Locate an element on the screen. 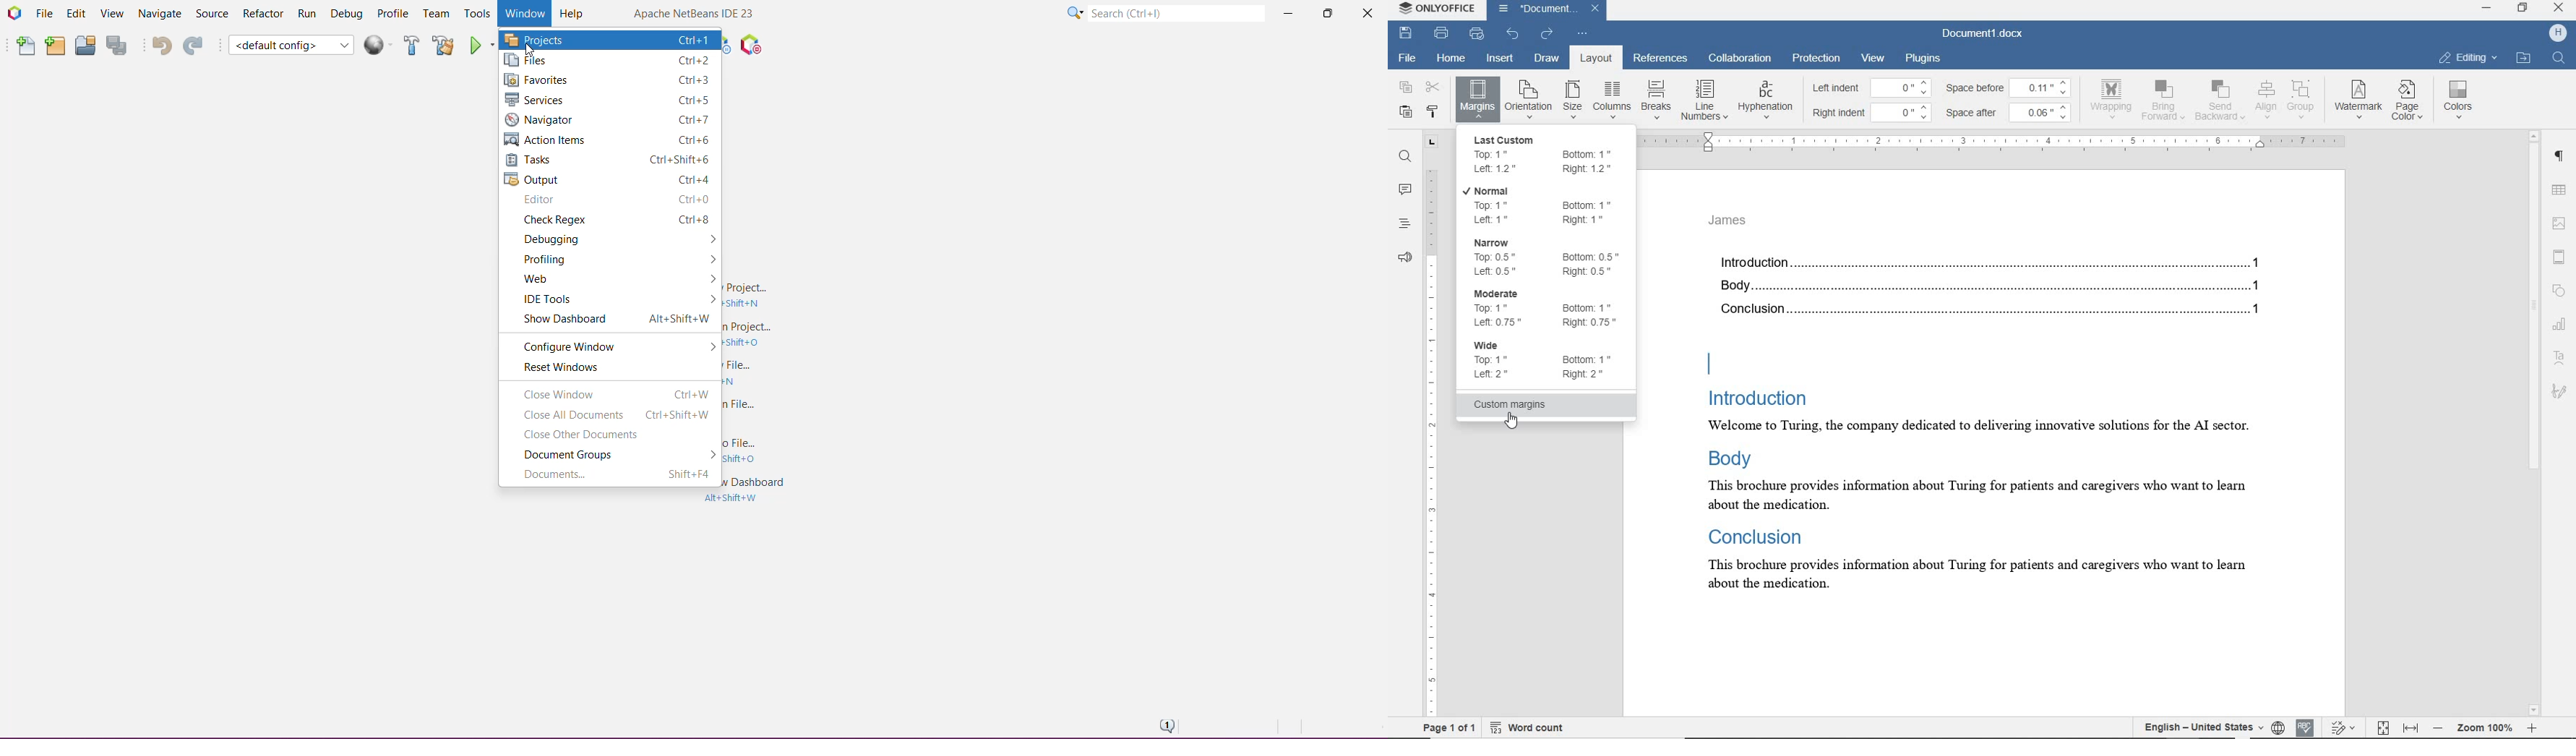  space before is located at coordinates (1976, 88).